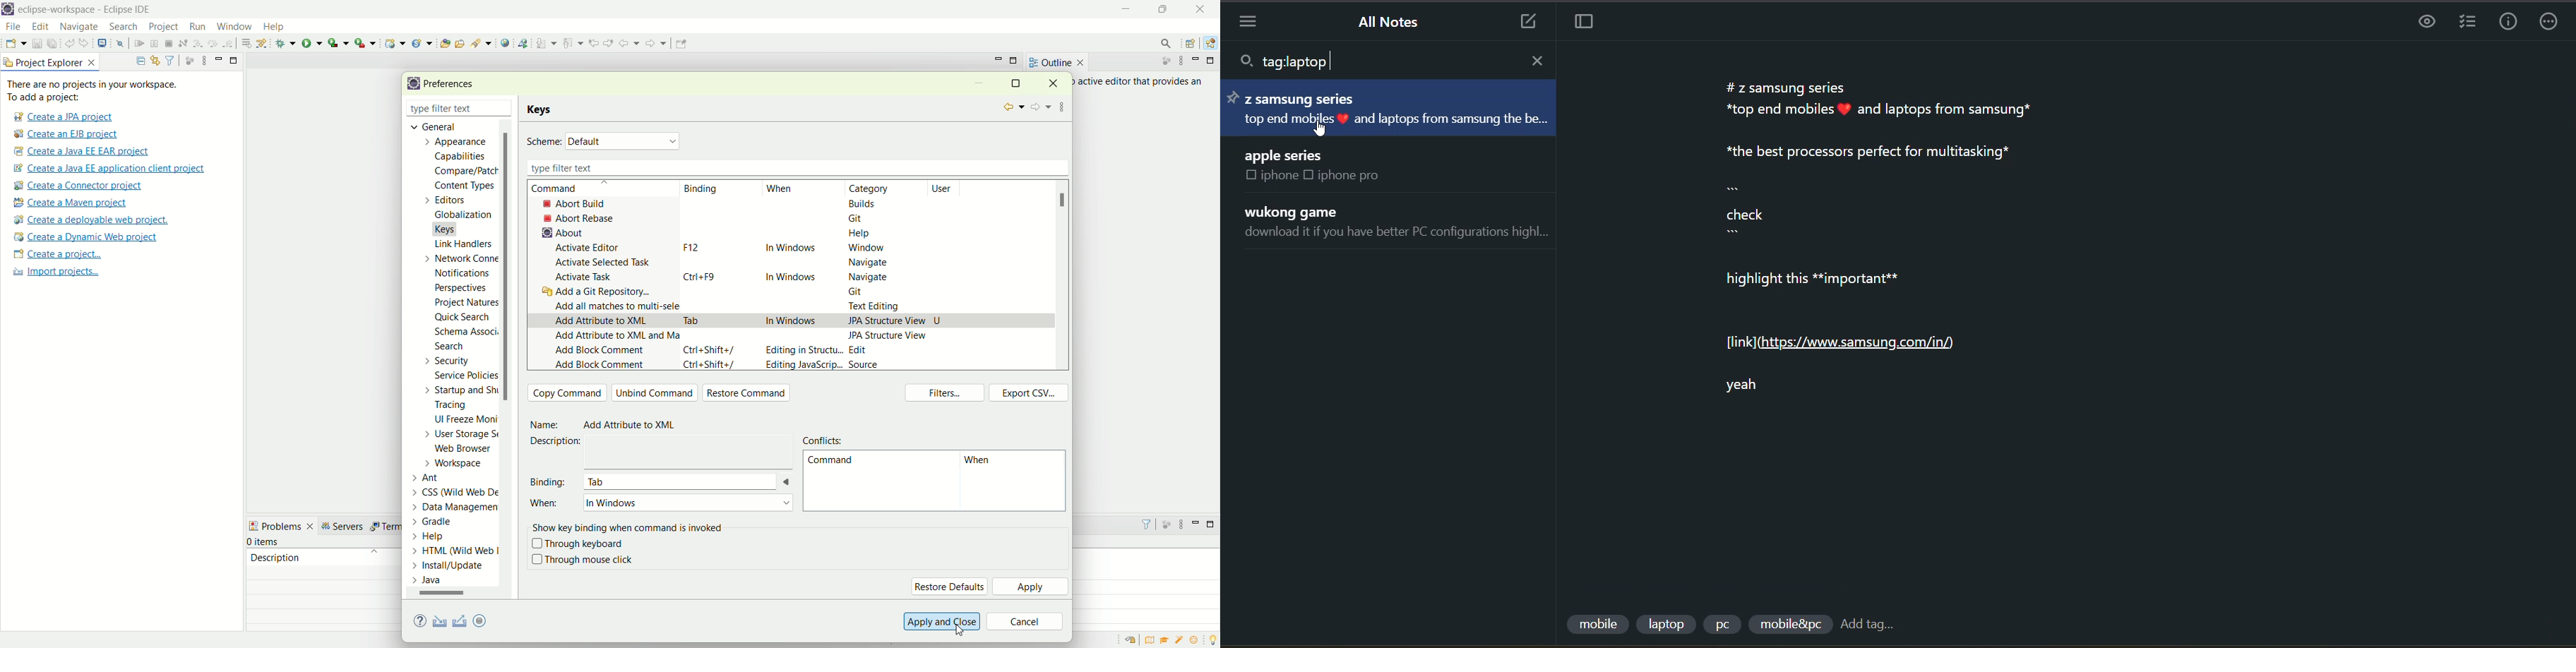  Describe the element at coordinates (596, 43) in the screenshot. I see `previous edit location` at that location.